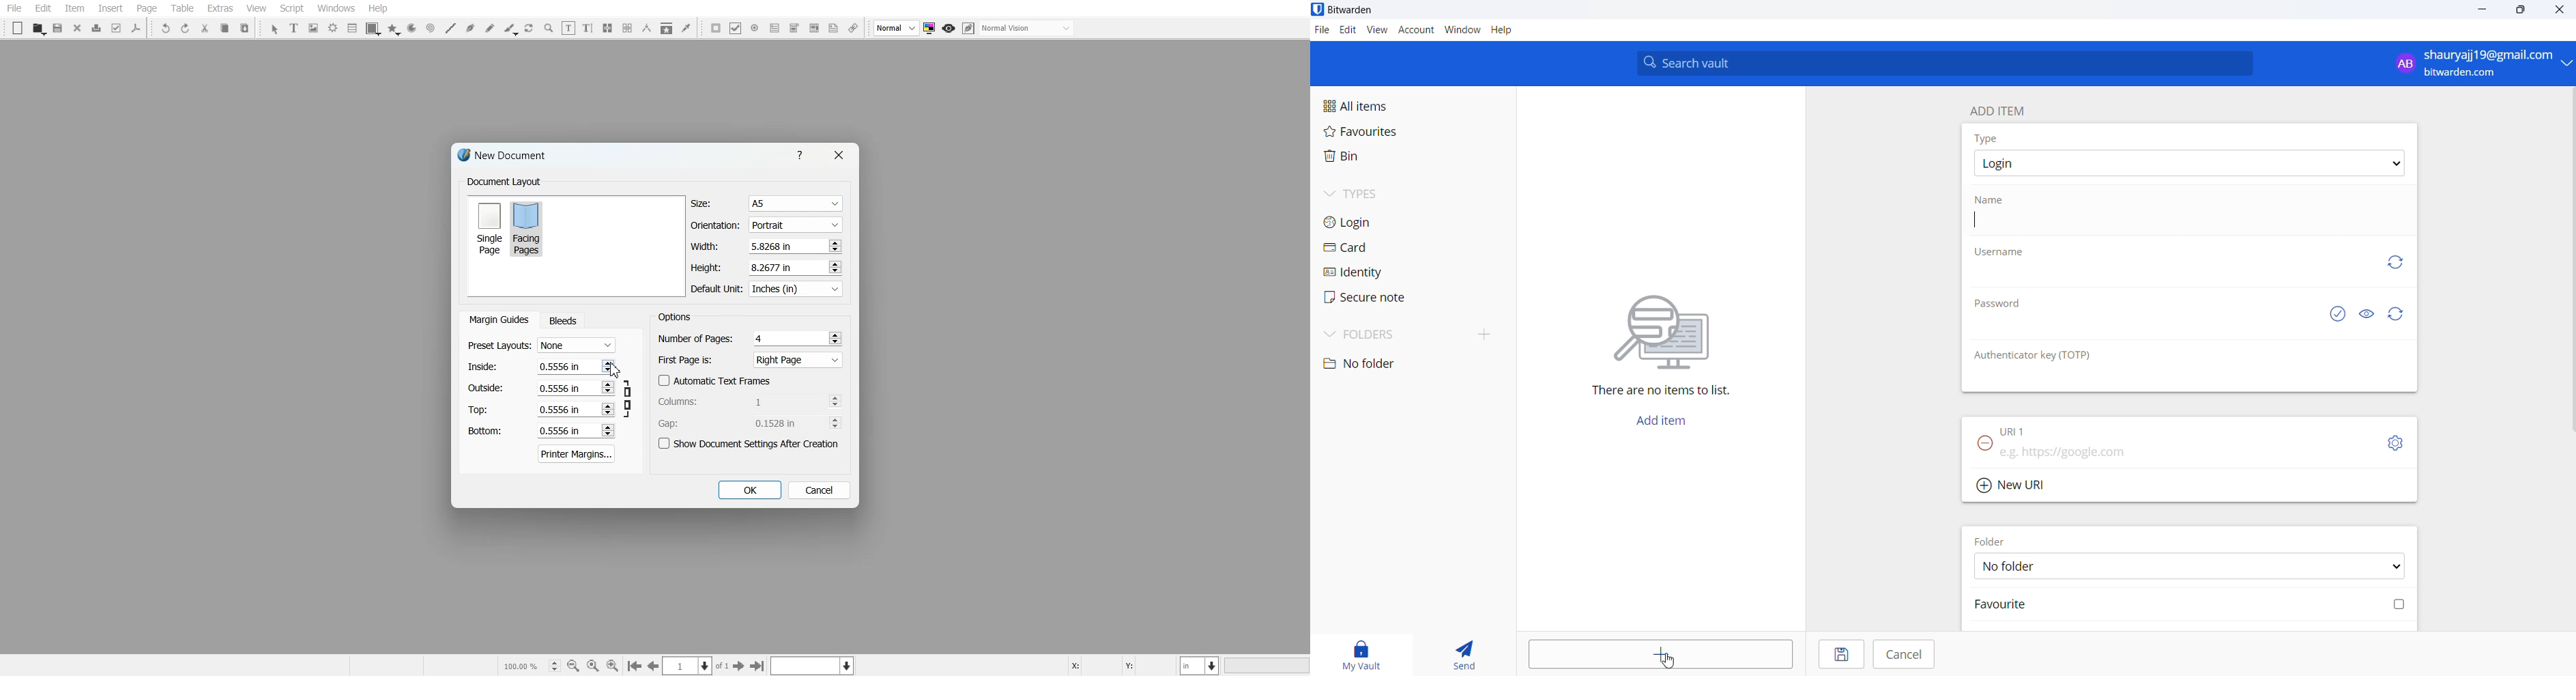 The width and height of the screenshot is (2576, 700). I want to click on 0.5556 in, so click(559, 365).